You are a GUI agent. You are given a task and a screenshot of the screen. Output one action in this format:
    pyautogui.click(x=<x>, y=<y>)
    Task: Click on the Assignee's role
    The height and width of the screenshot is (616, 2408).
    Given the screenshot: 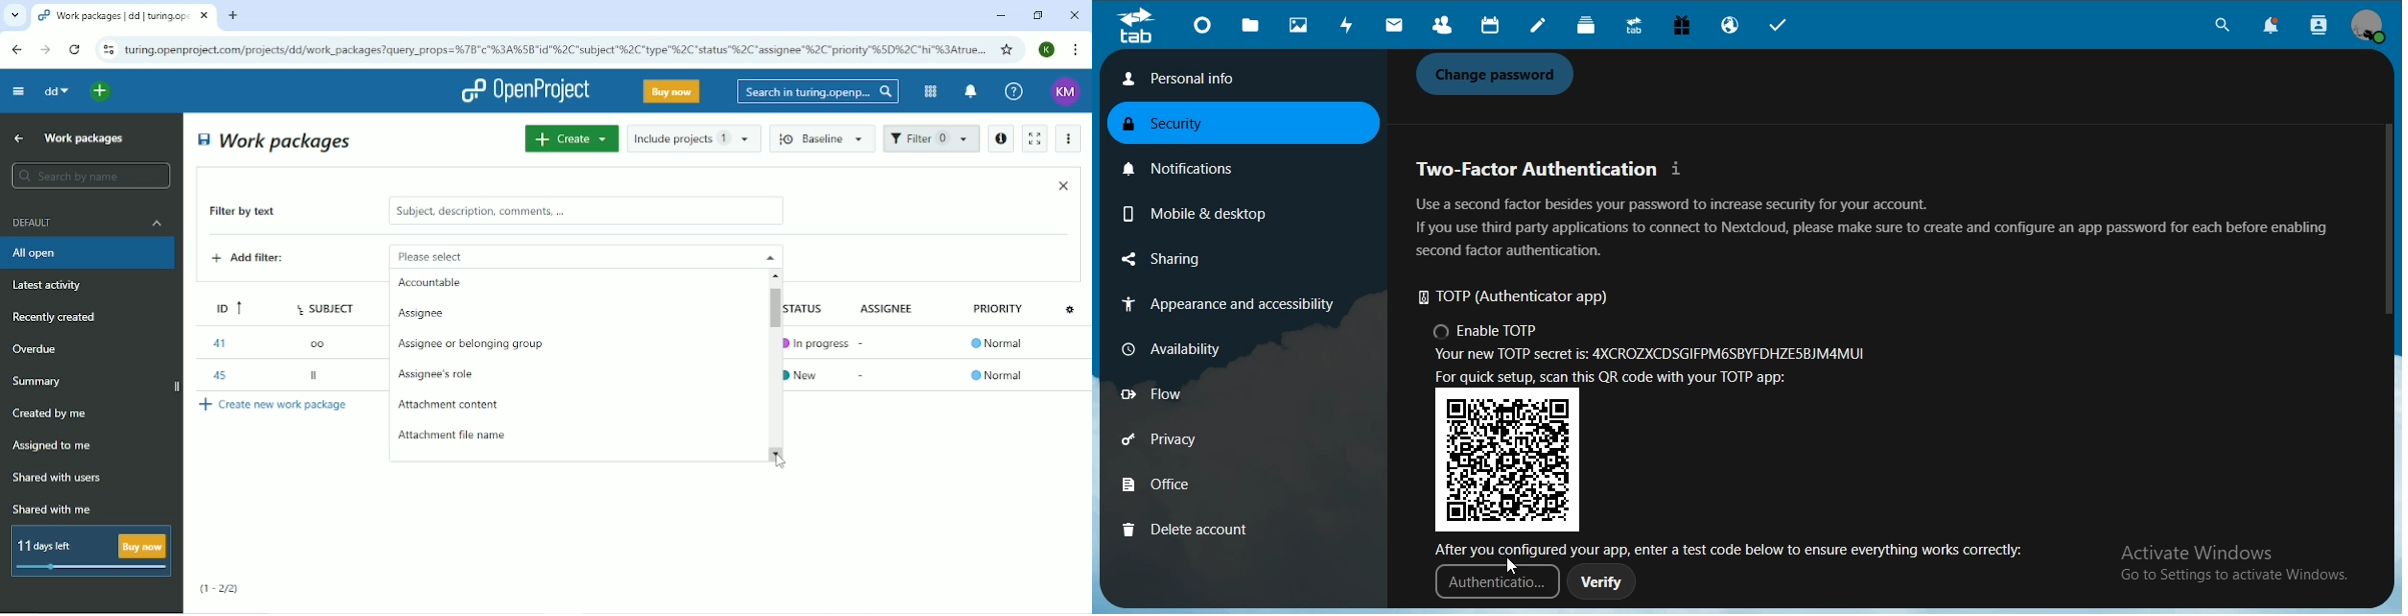 What is the action you would take?
    pyautogui.click(x=439, y=376)
    